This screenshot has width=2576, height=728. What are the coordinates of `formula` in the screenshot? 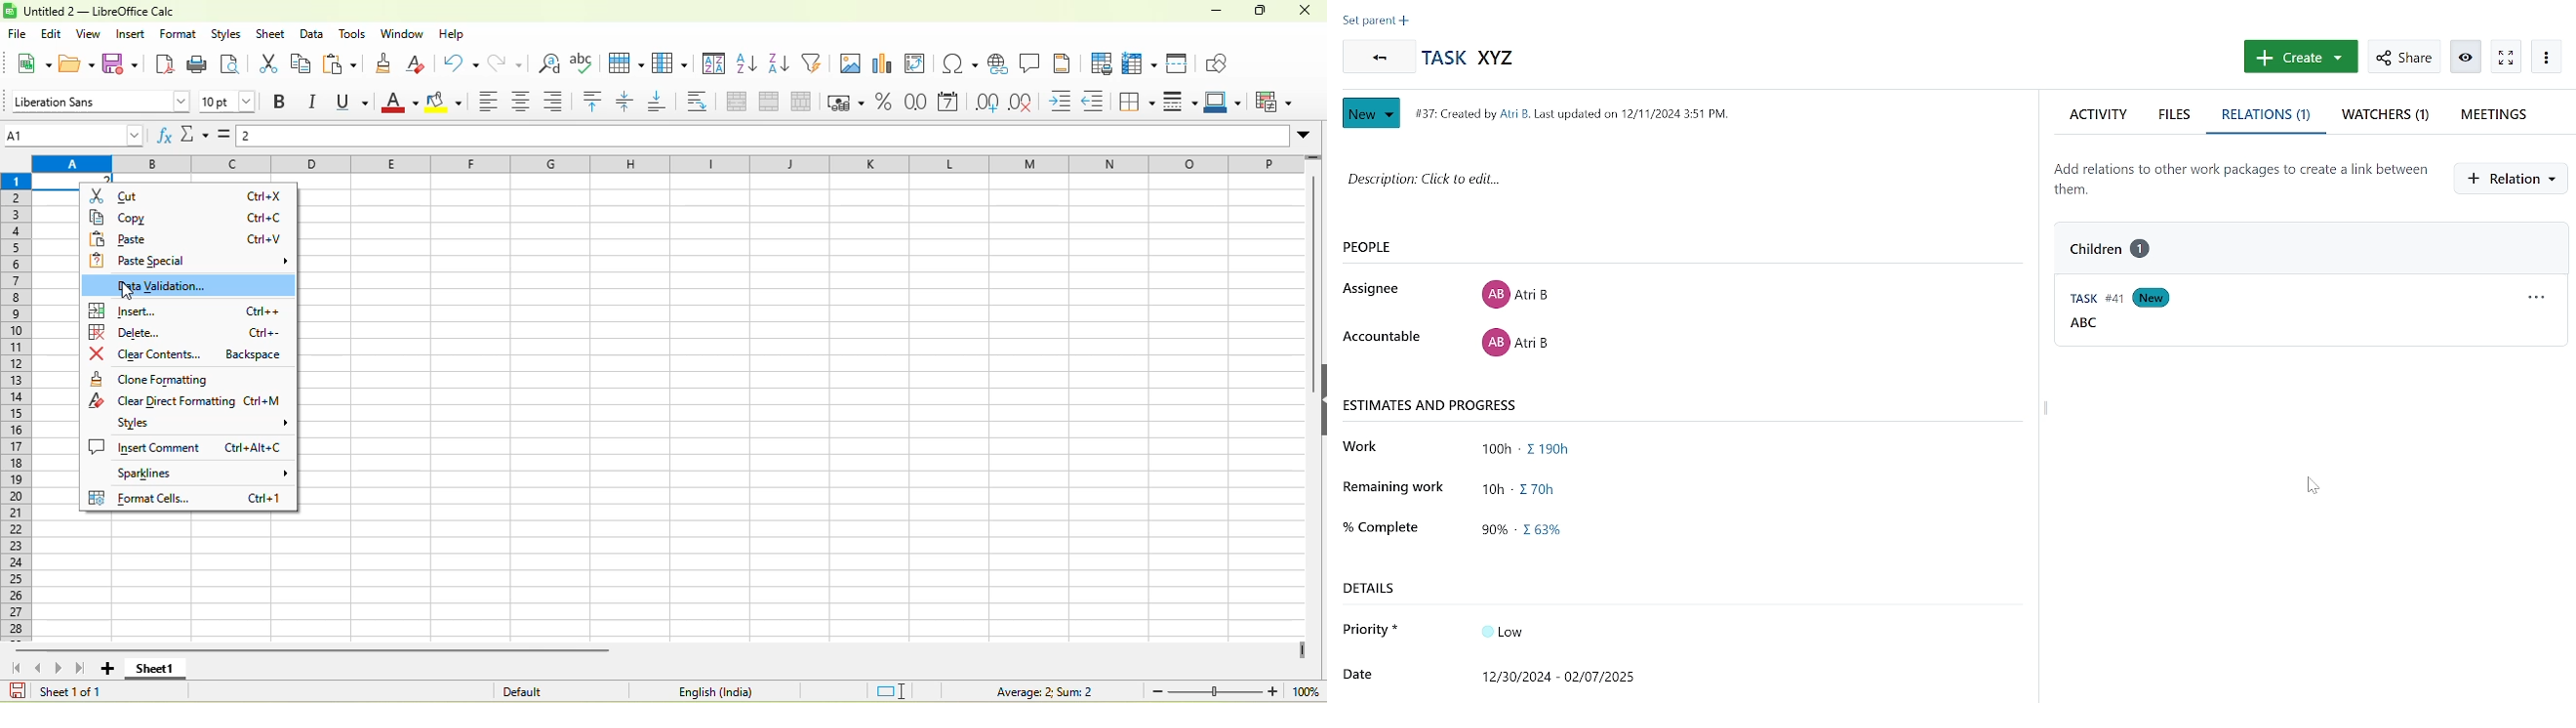 It's located at (228, 139).